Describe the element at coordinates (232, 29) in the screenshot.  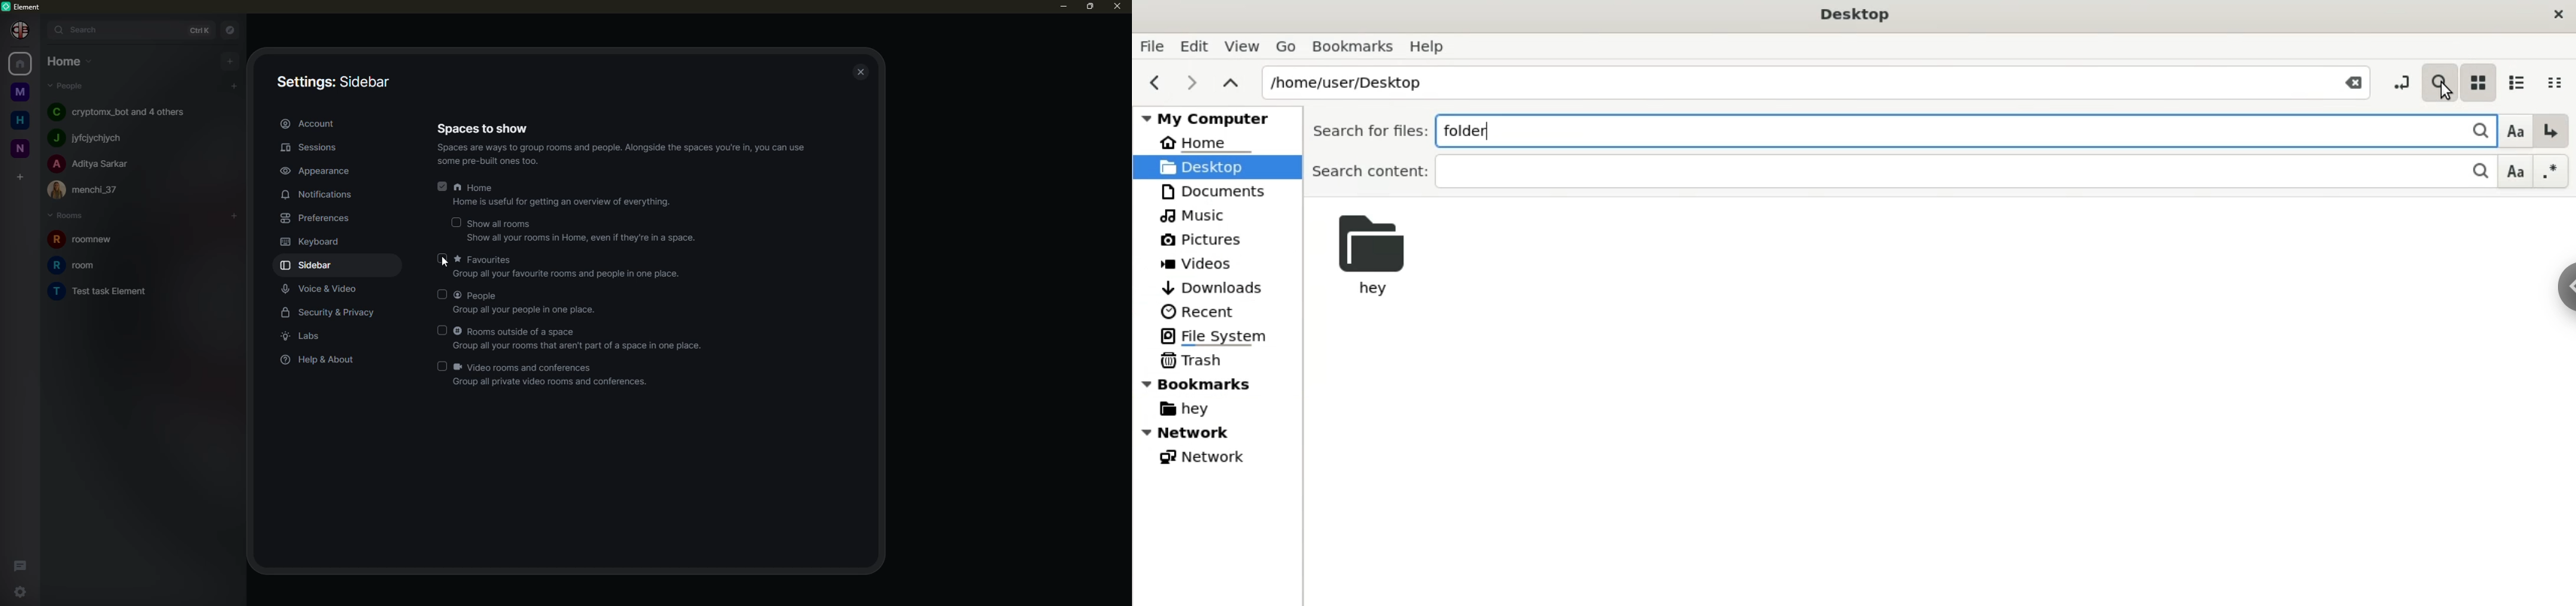
I see `navigator` at that location.